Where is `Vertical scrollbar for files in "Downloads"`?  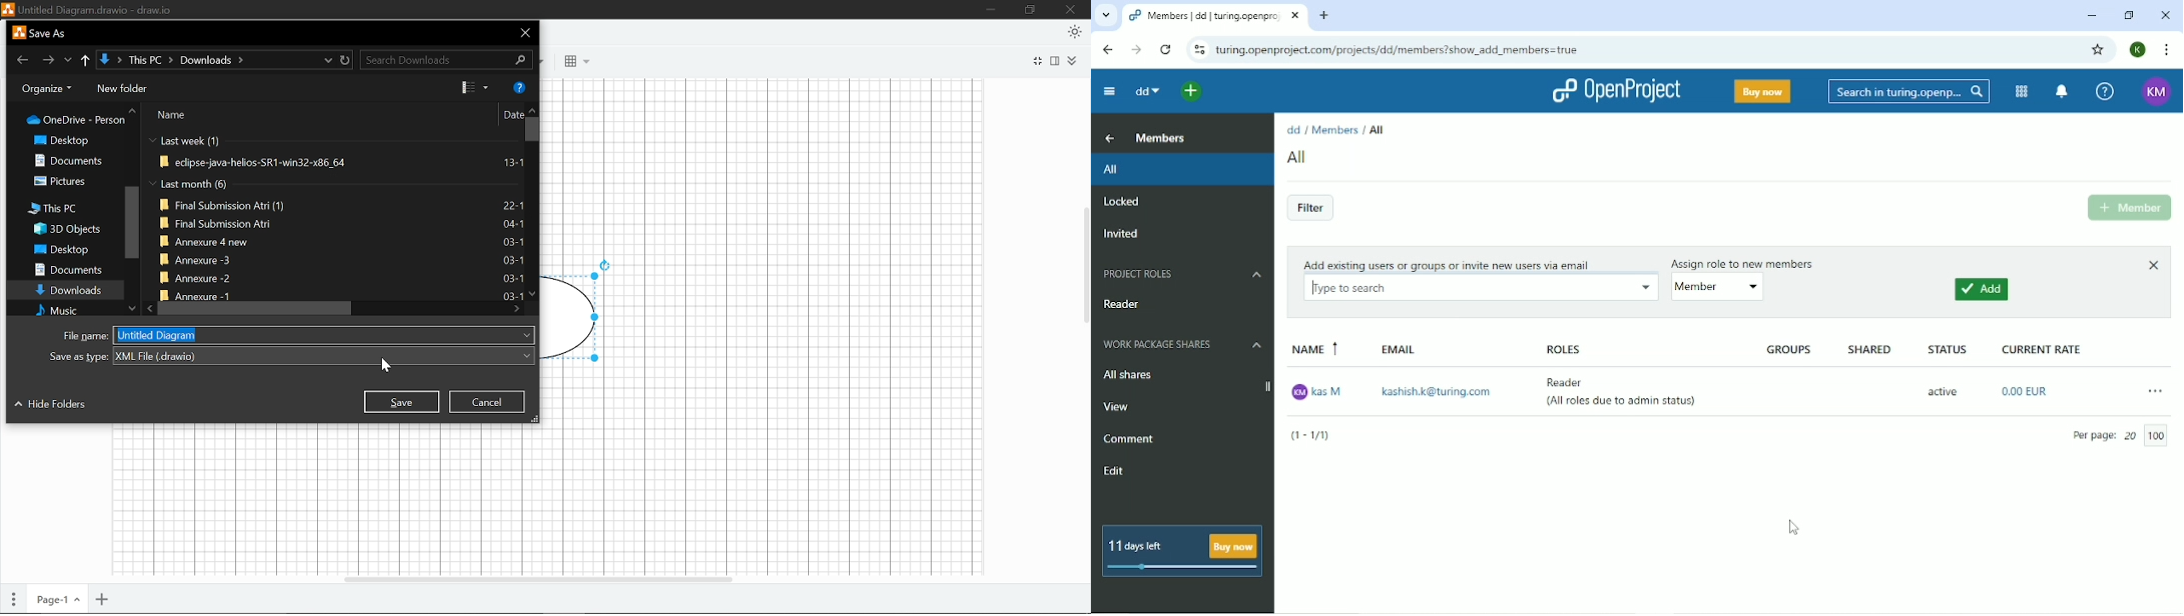
Vertical scrollbar for files in "Downloads" is located at coordinates (533, 130).